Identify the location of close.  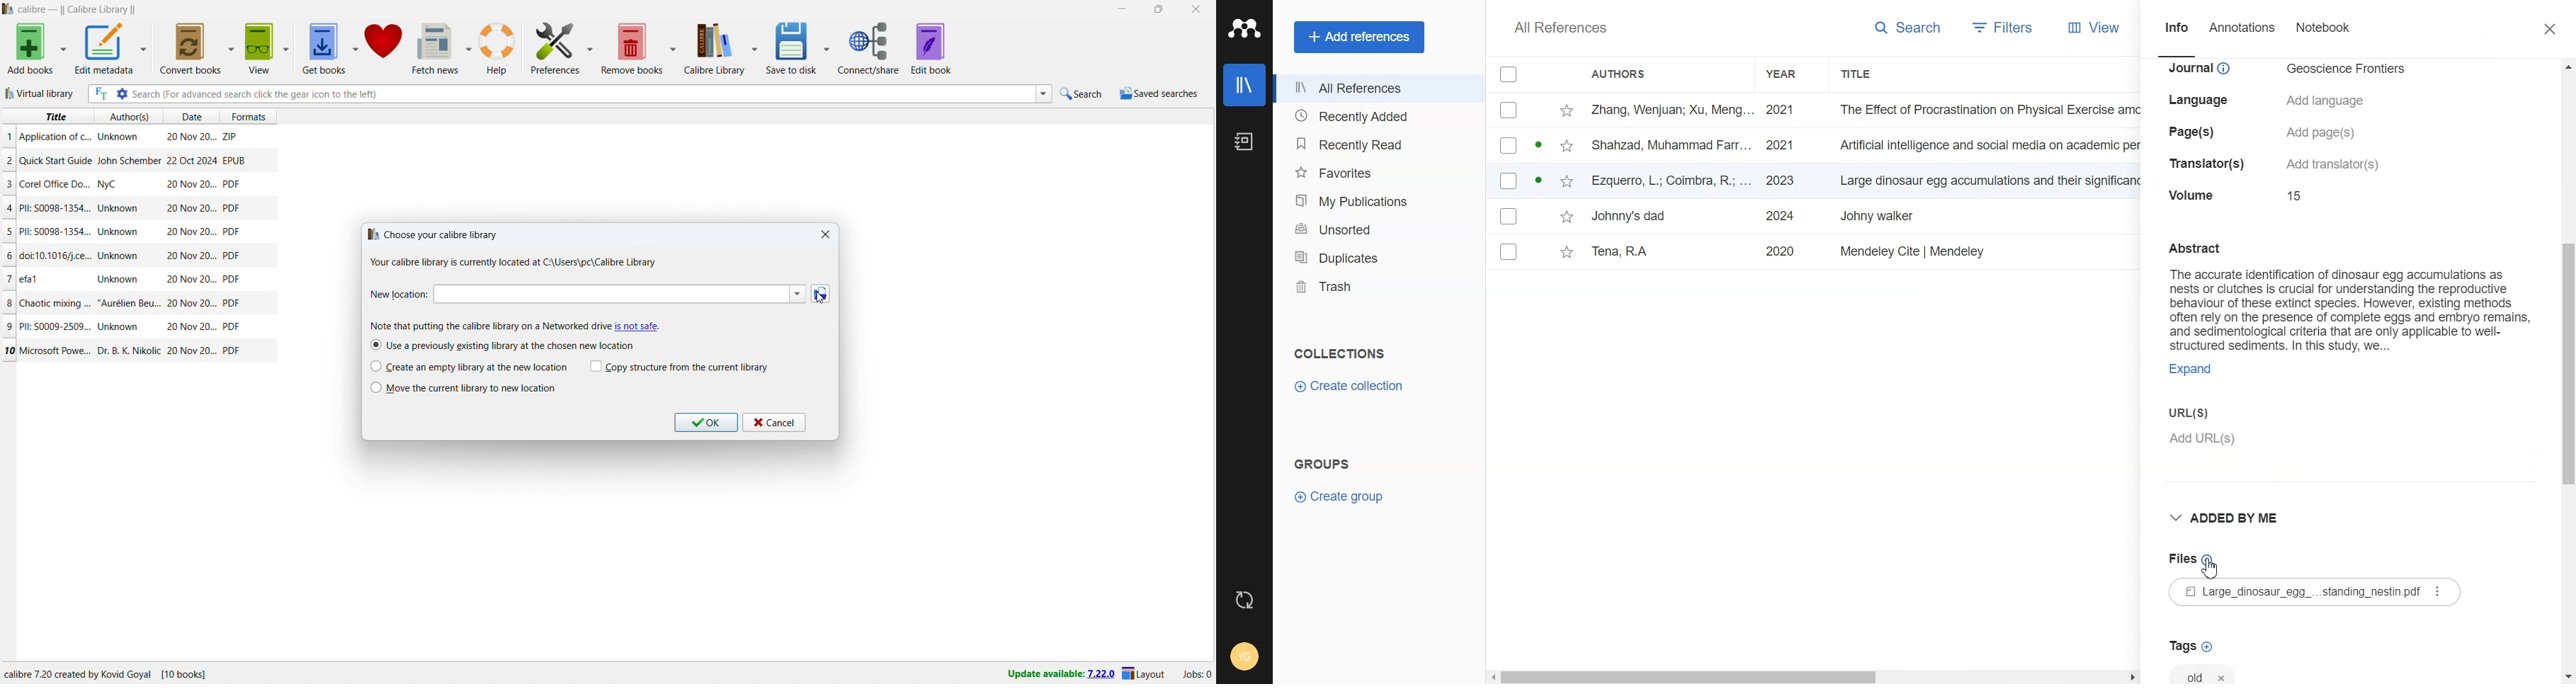
(1196, 10).